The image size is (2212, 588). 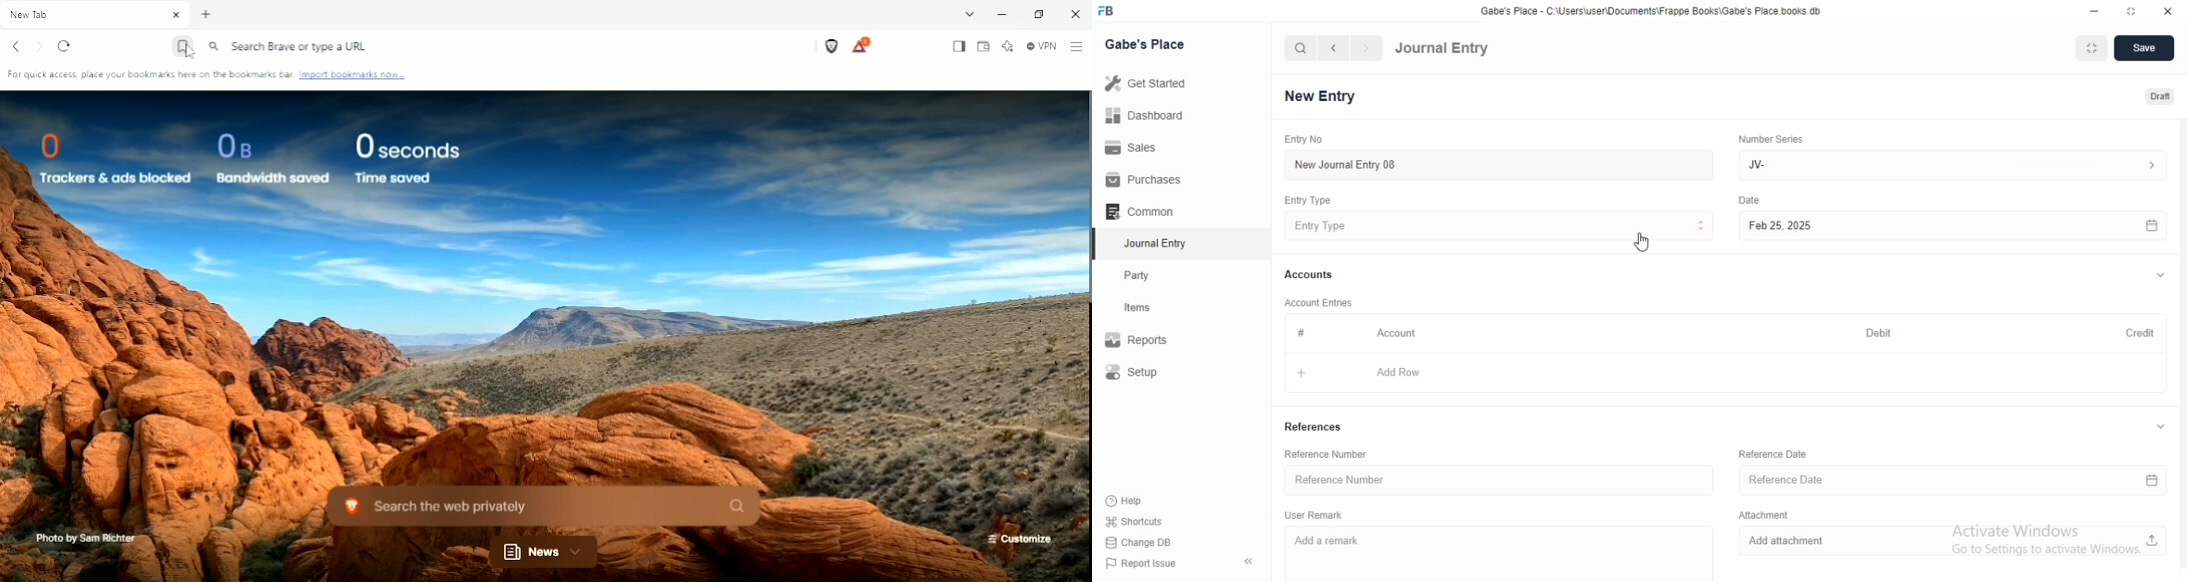 What do you see at coordinates (1150, 373) in the screenshot?
I see `Setup` at bounding box center [1150, 373].